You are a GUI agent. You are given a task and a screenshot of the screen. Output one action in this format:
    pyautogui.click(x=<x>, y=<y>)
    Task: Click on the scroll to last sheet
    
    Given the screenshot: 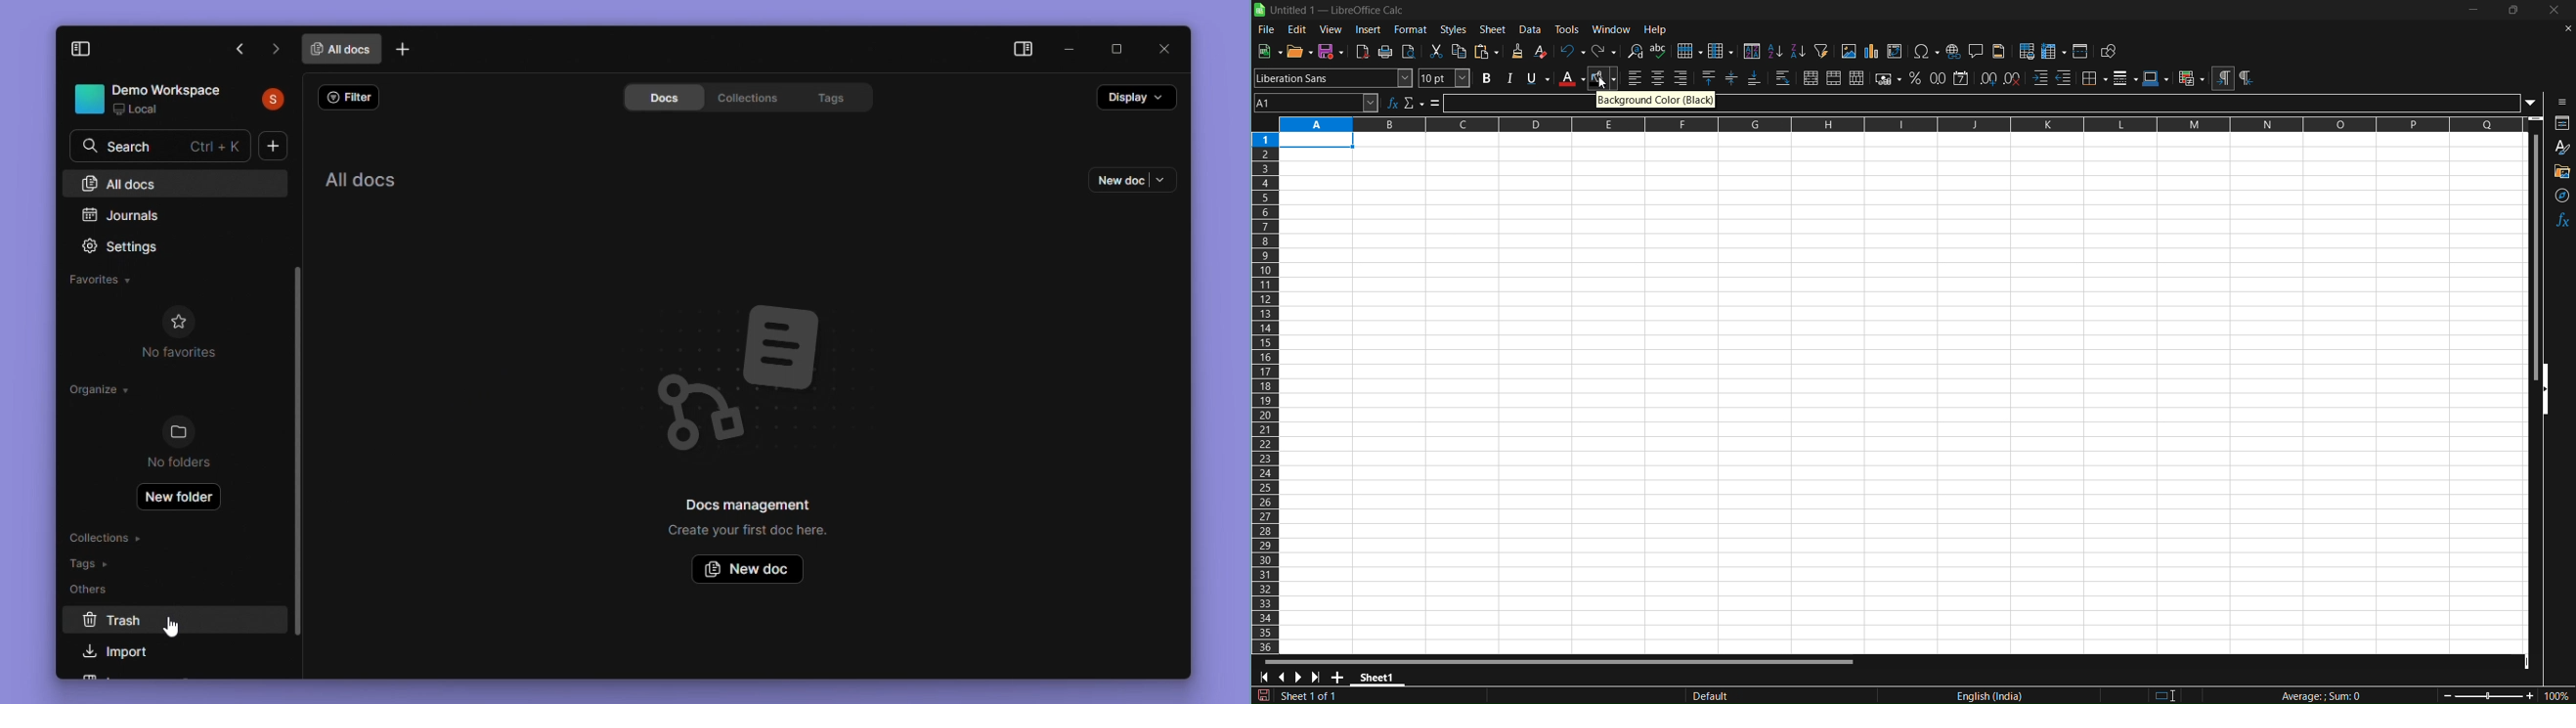 What is the action you would take?
    pyautogui.click(x=1319, y=678)
    